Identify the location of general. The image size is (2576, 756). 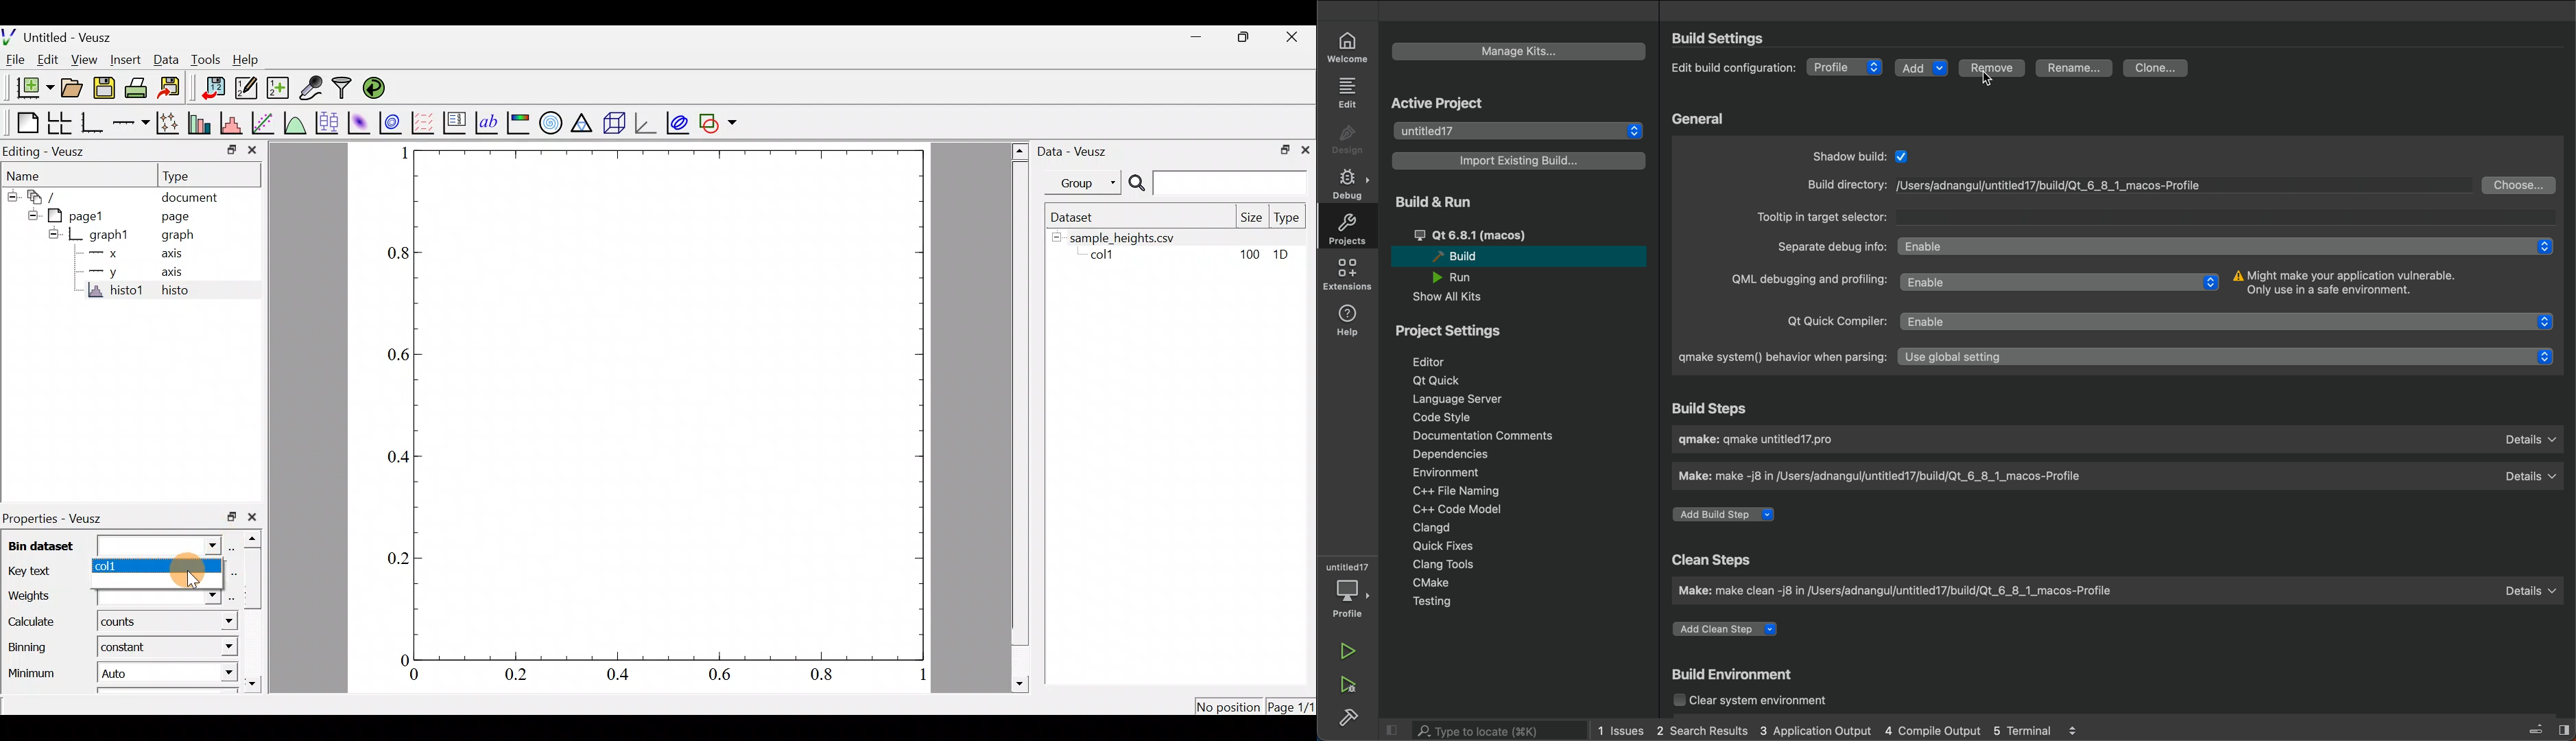
(1699, 118).